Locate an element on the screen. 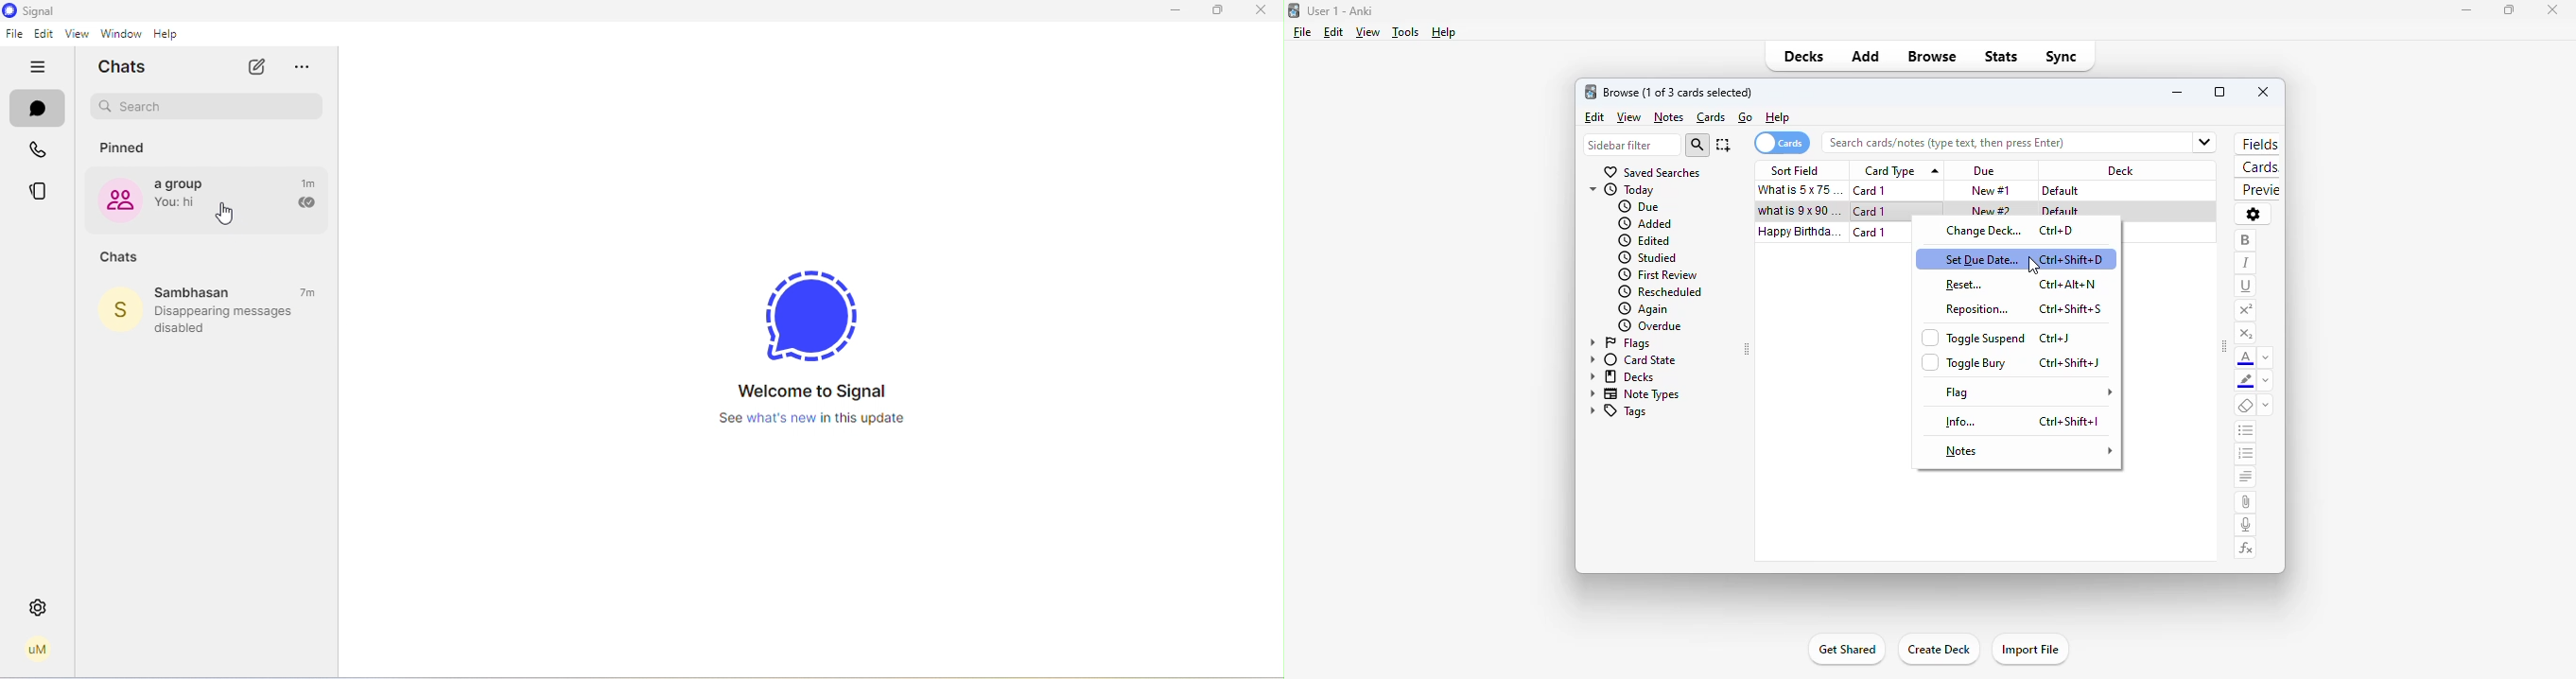  view is located at coordinates (1629, 118).